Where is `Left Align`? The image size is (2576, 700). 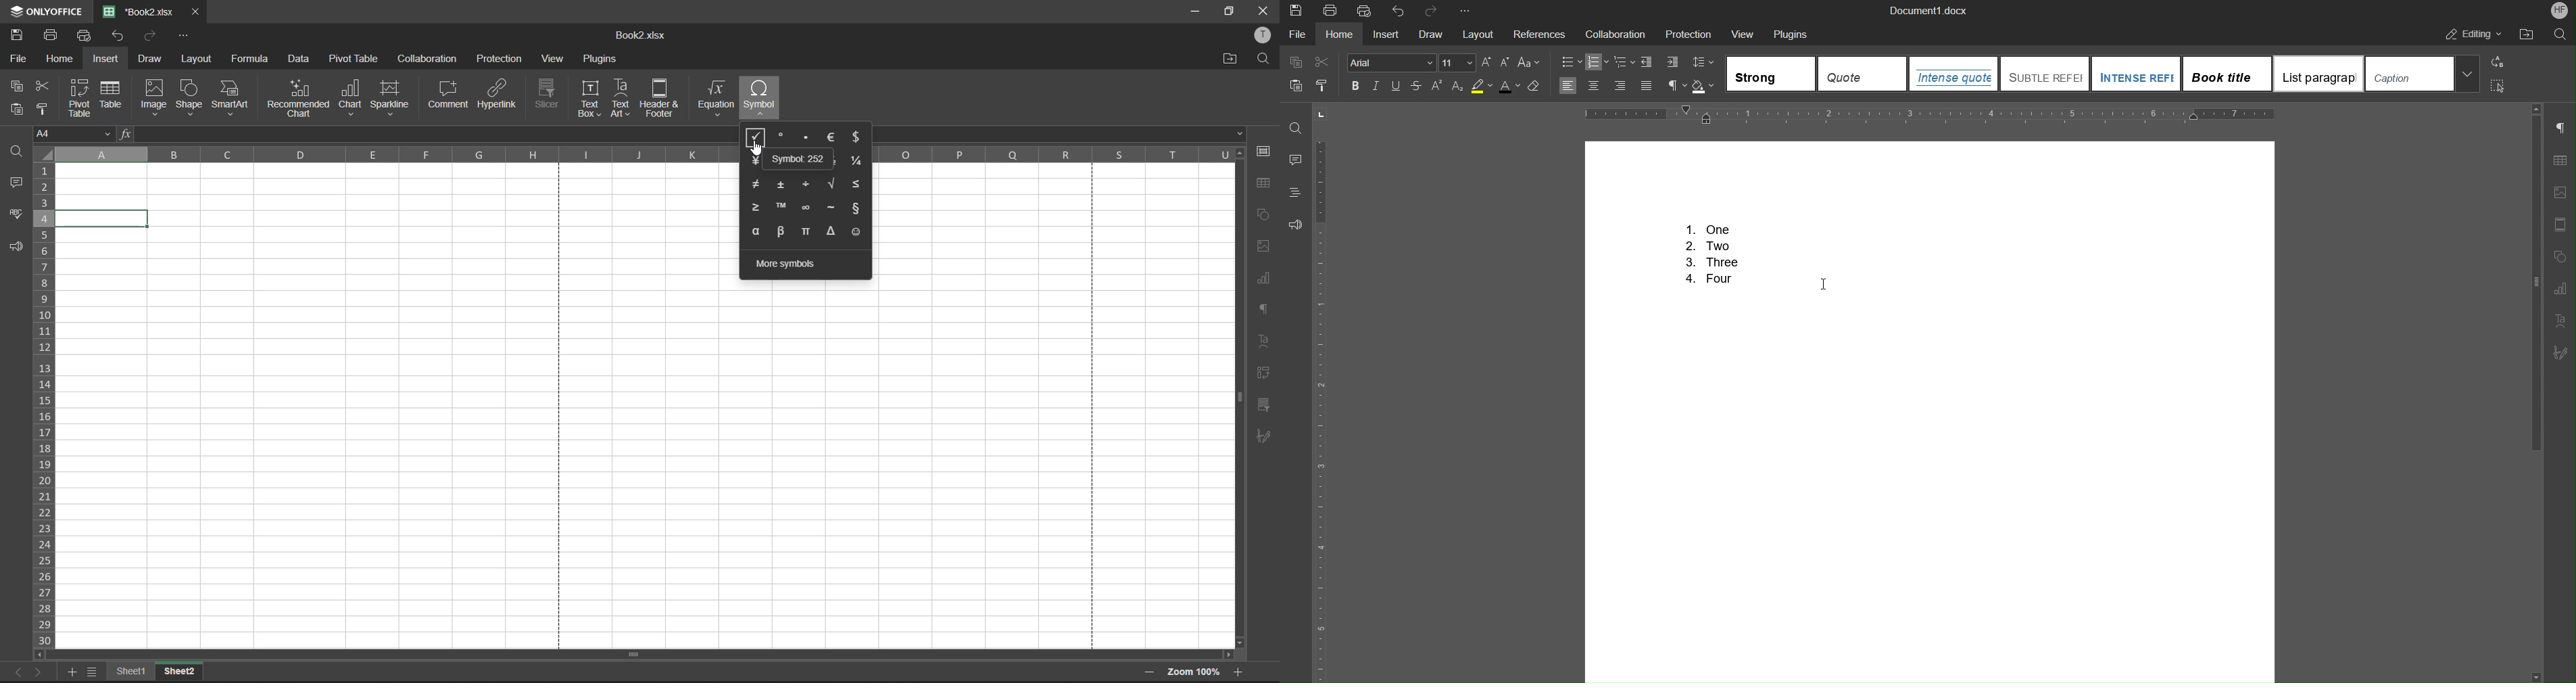 Left Align is located at coordinates (1565, 86).